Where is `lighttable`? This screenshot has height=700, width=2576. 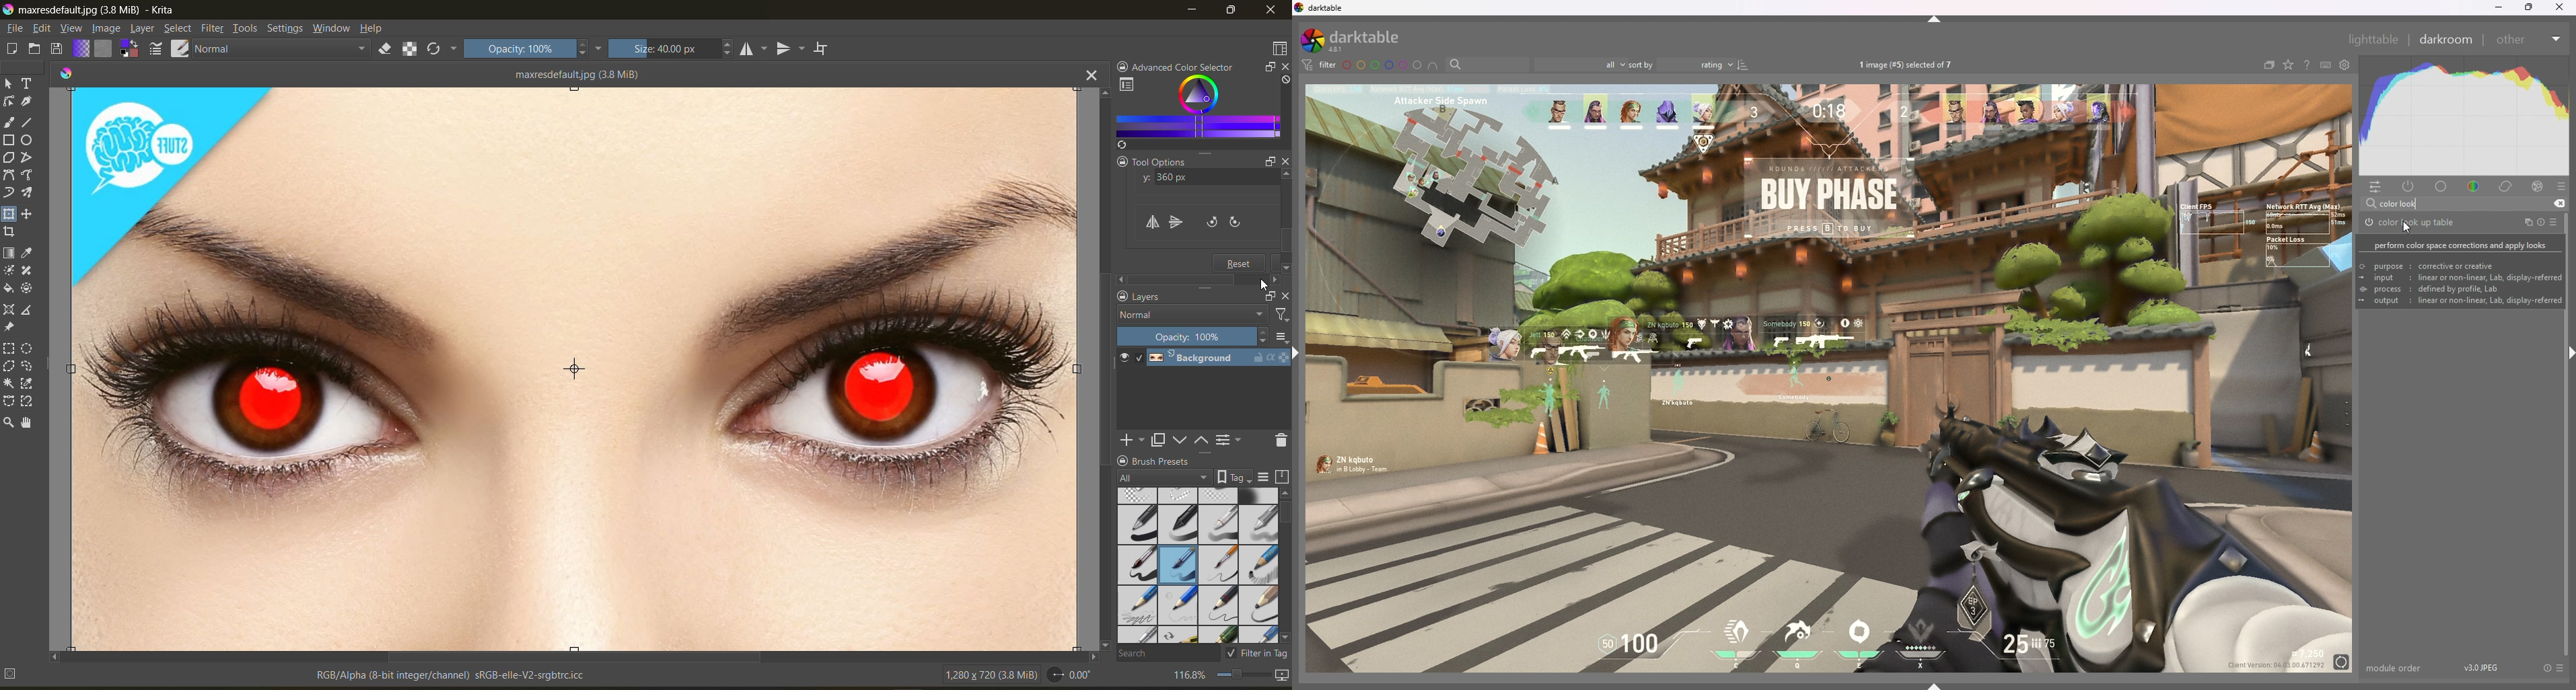 lighttable is located at coordinates (2375, 39).